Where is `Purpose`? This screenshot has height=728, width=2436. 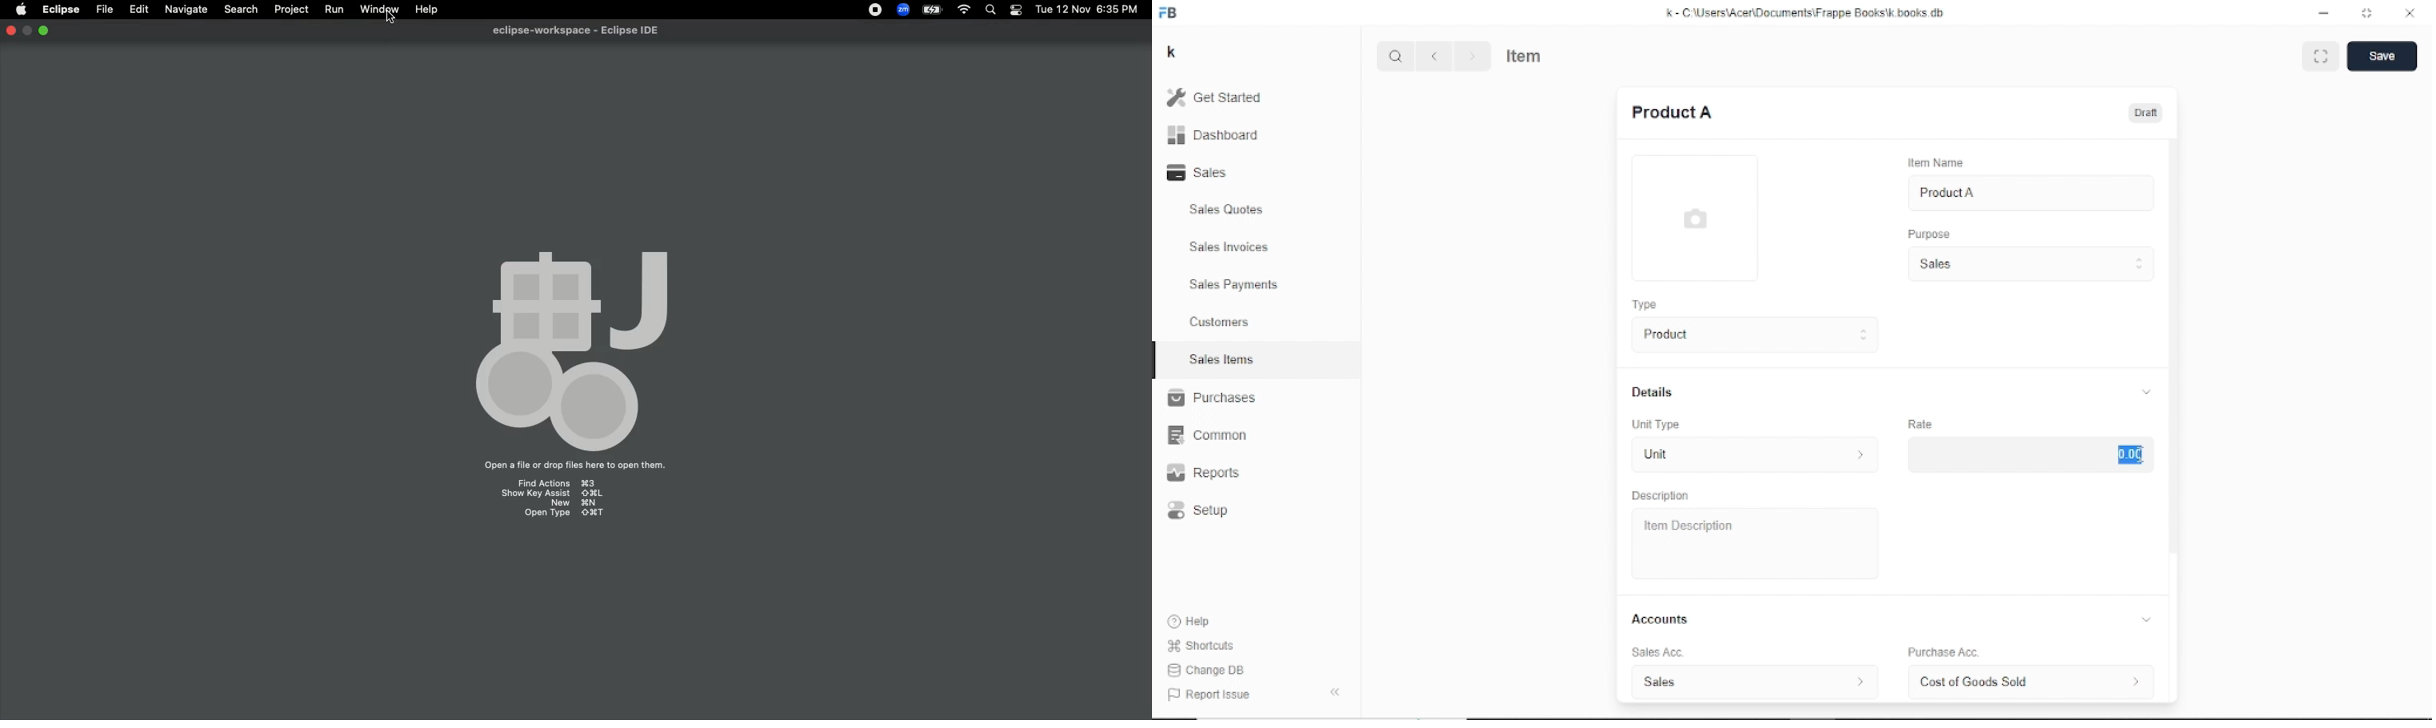
Purpose is located at coordinates (1927, 233).